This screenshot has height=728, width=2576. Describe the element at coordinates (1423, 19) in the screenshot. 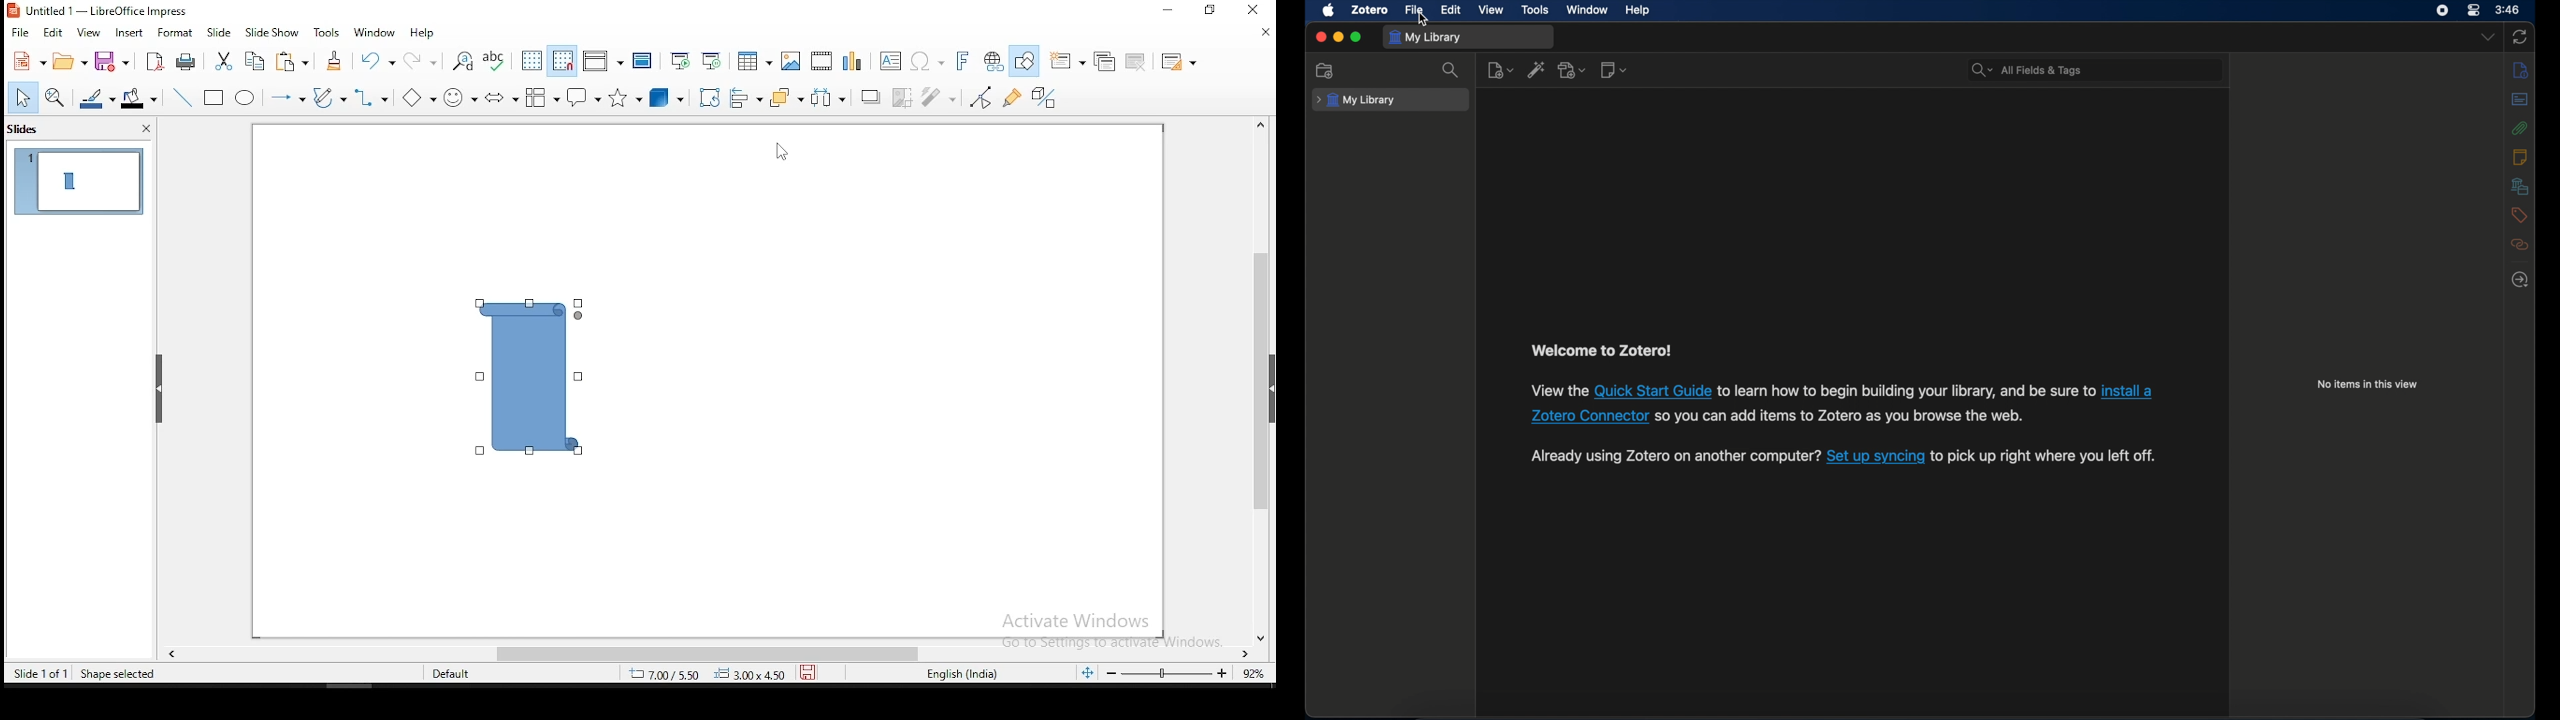

I see `cursor` at that location.